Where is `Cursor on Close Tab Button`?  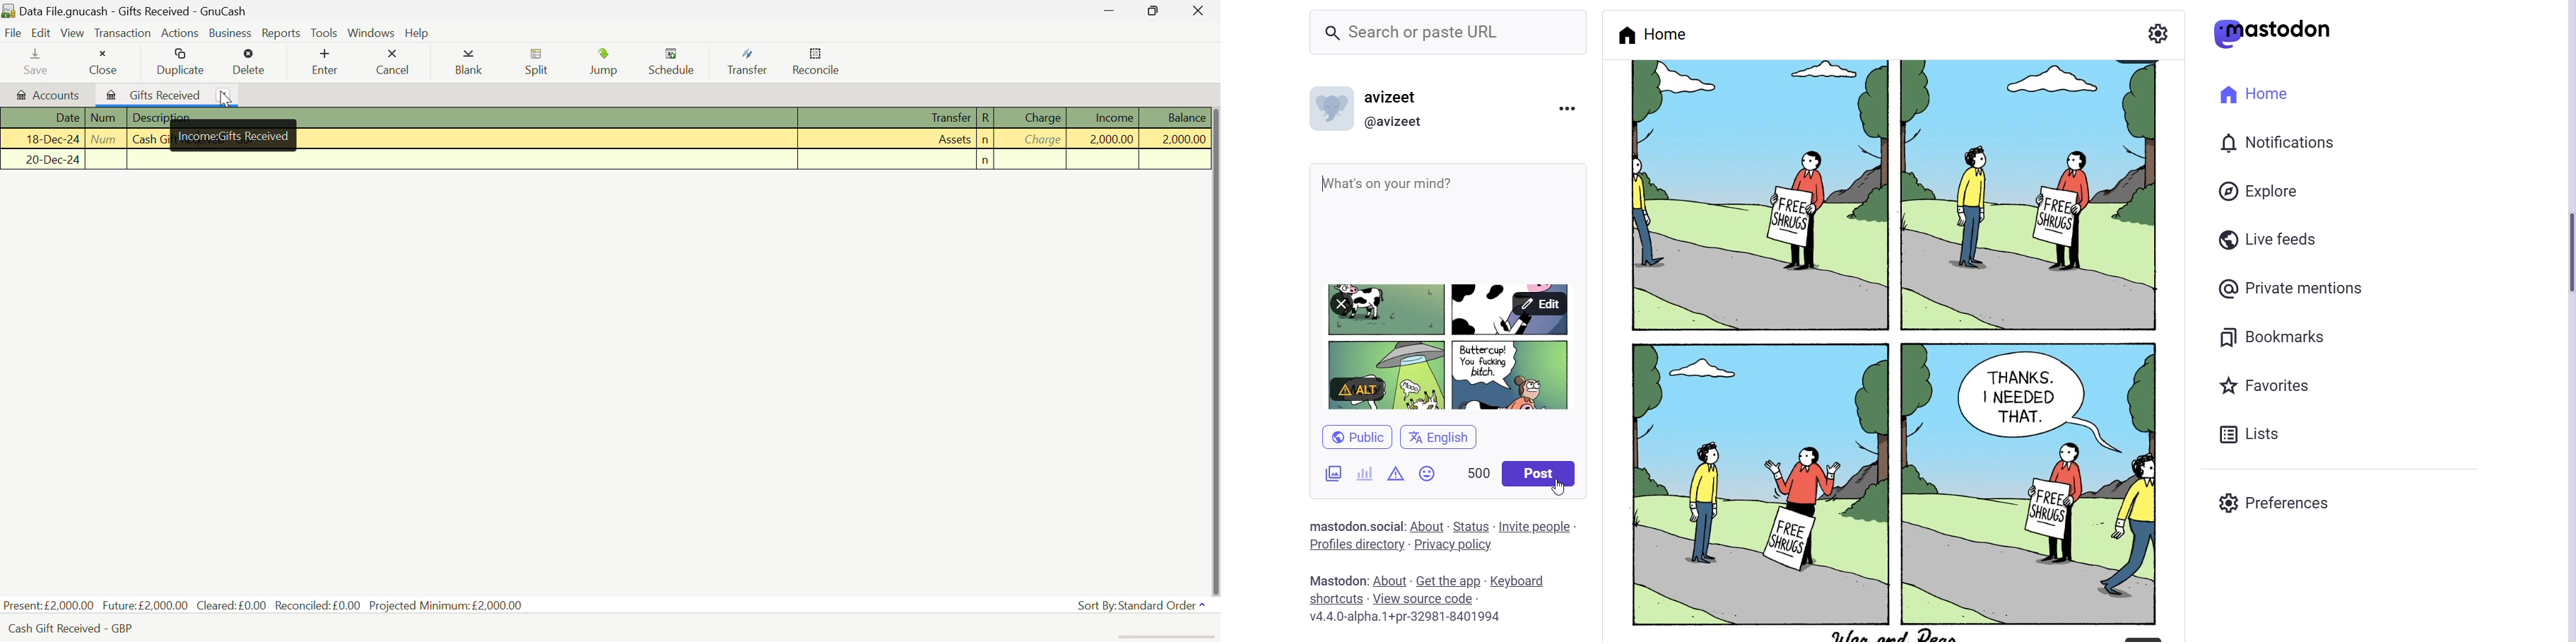 Cursor on Close Tab Button is located at coordinates (222, 94).